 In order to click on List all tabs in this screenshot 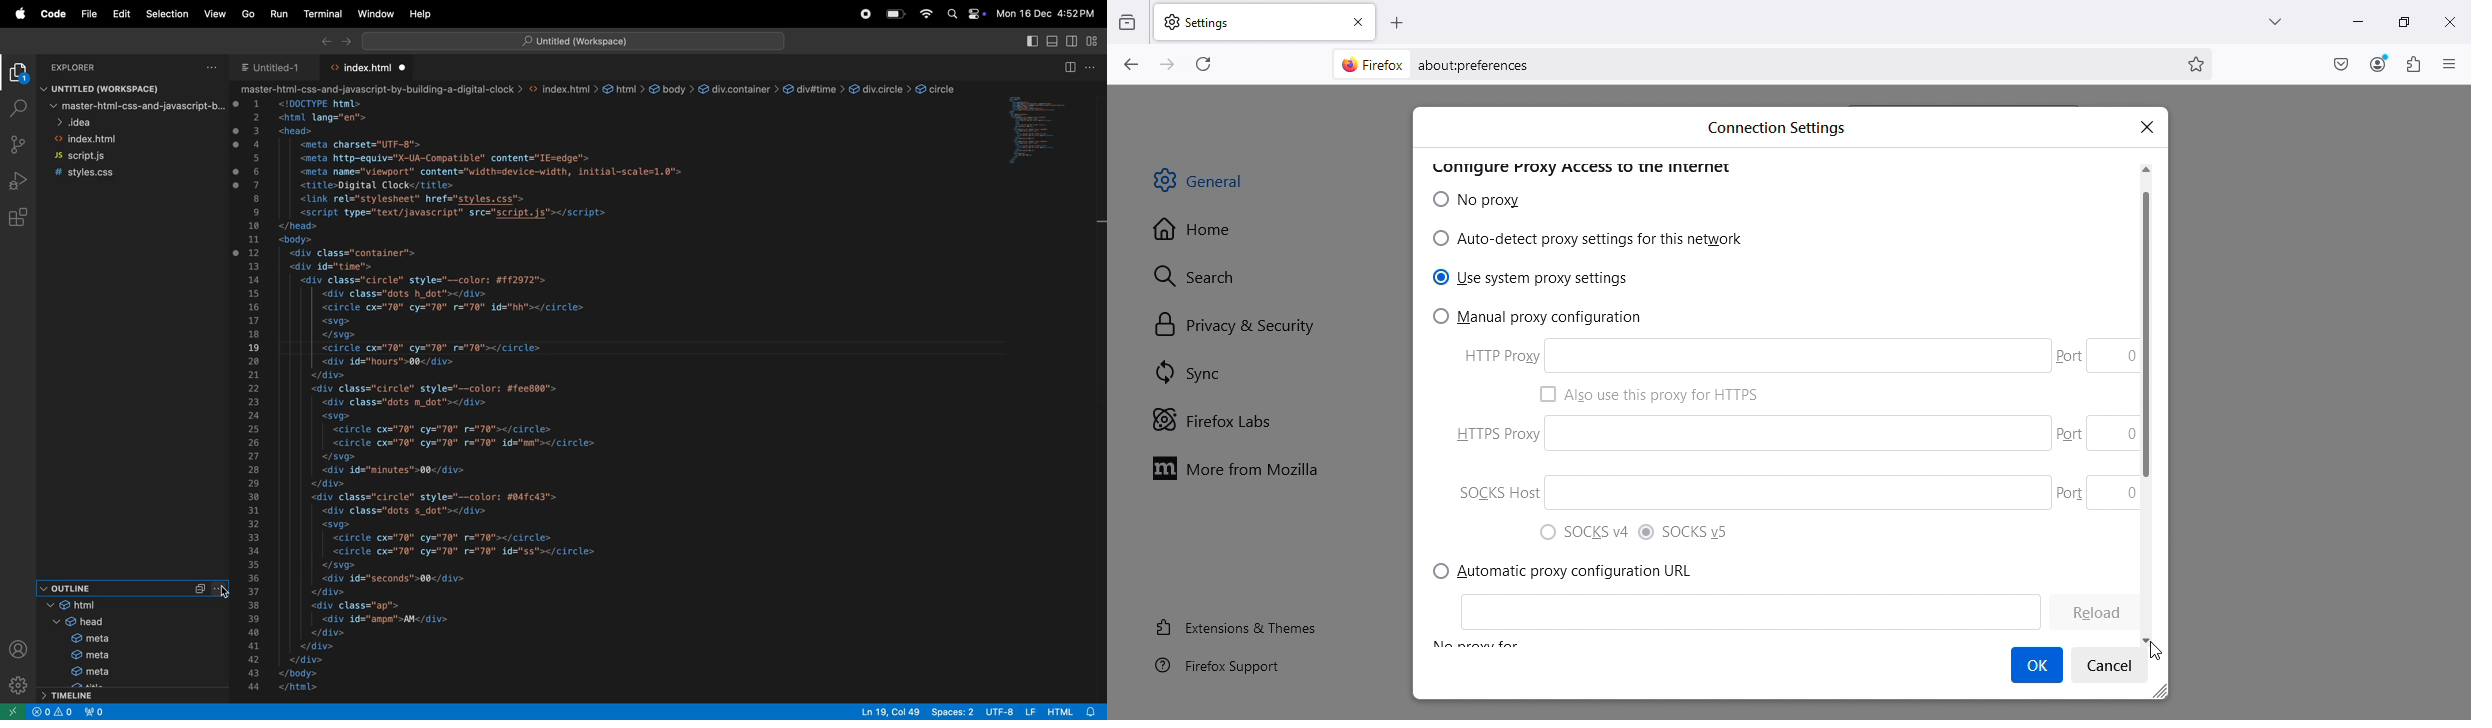, I will do `click(2269, 21)`.